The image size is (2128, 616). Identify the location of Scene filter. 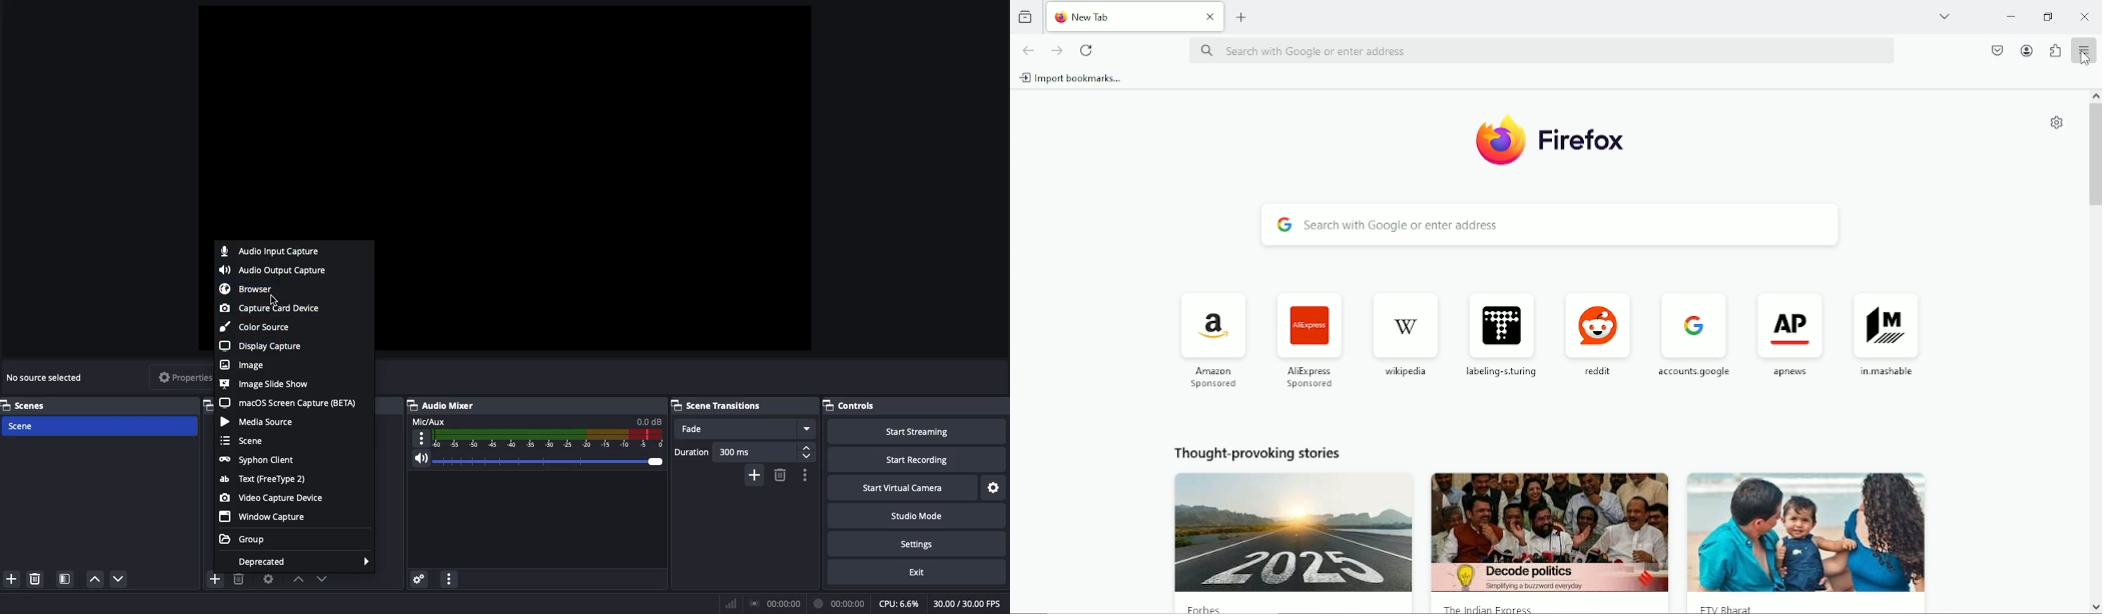
(64, 576).